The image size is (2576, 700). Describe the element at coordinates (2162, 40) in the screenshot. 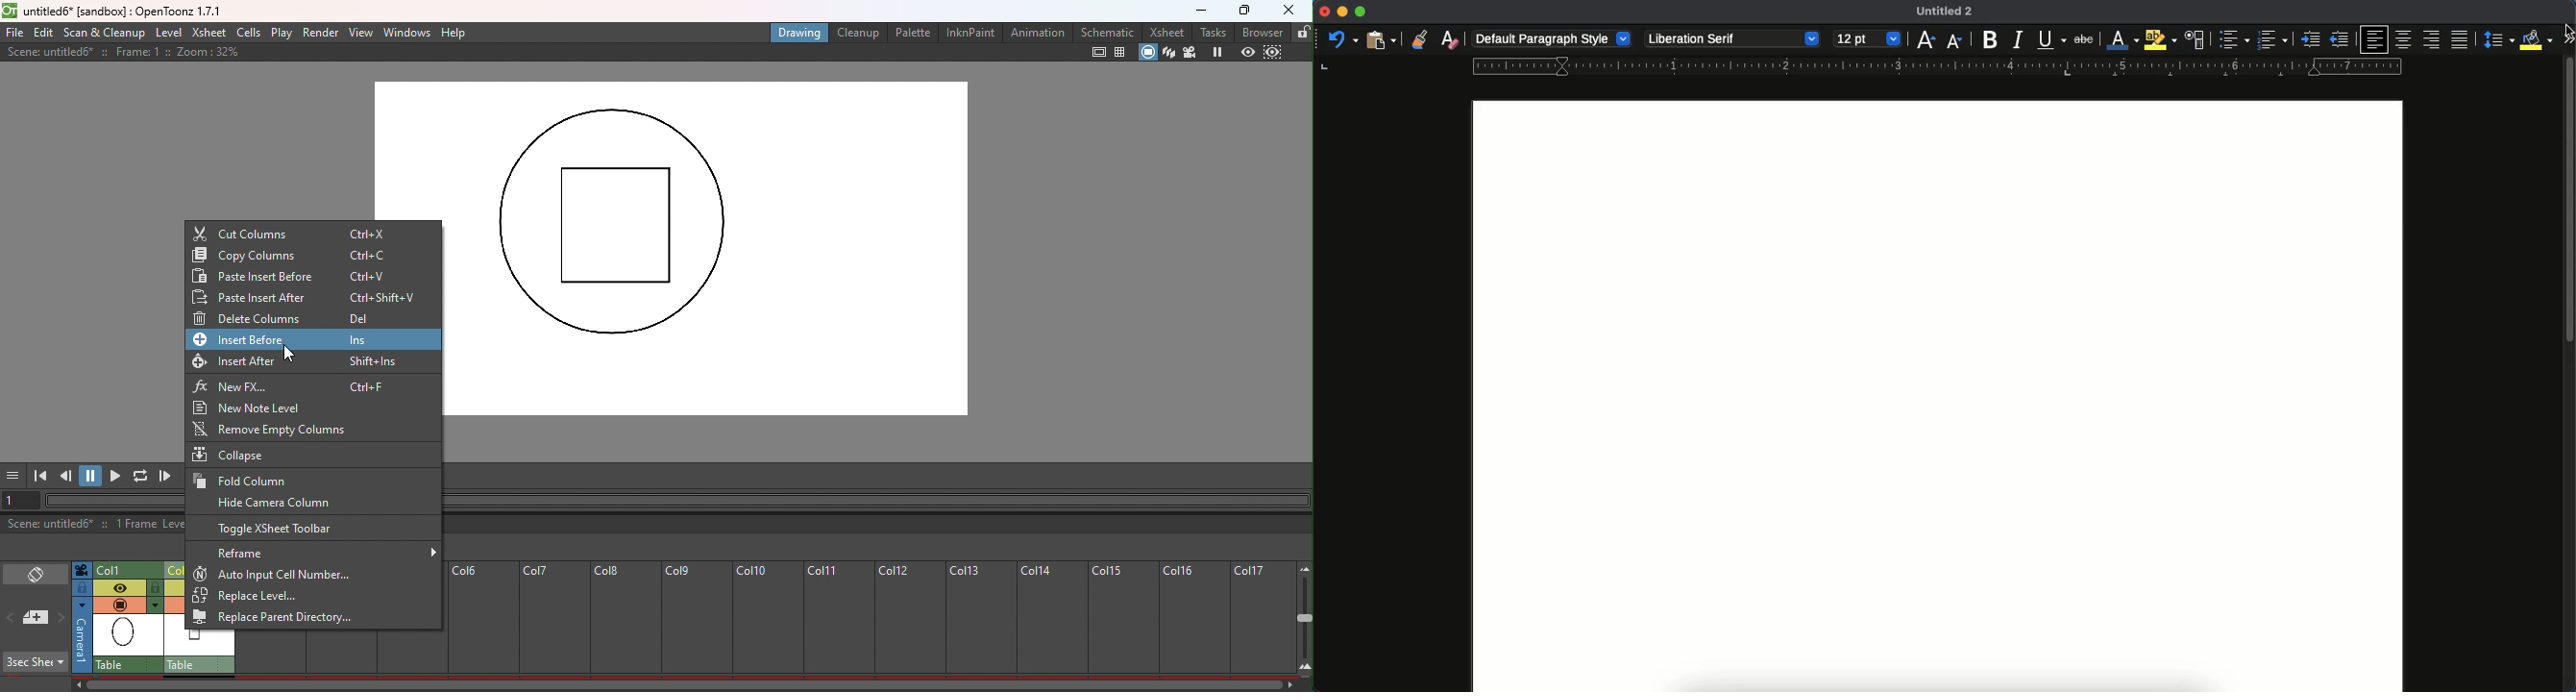

I see `highlight` at that location.